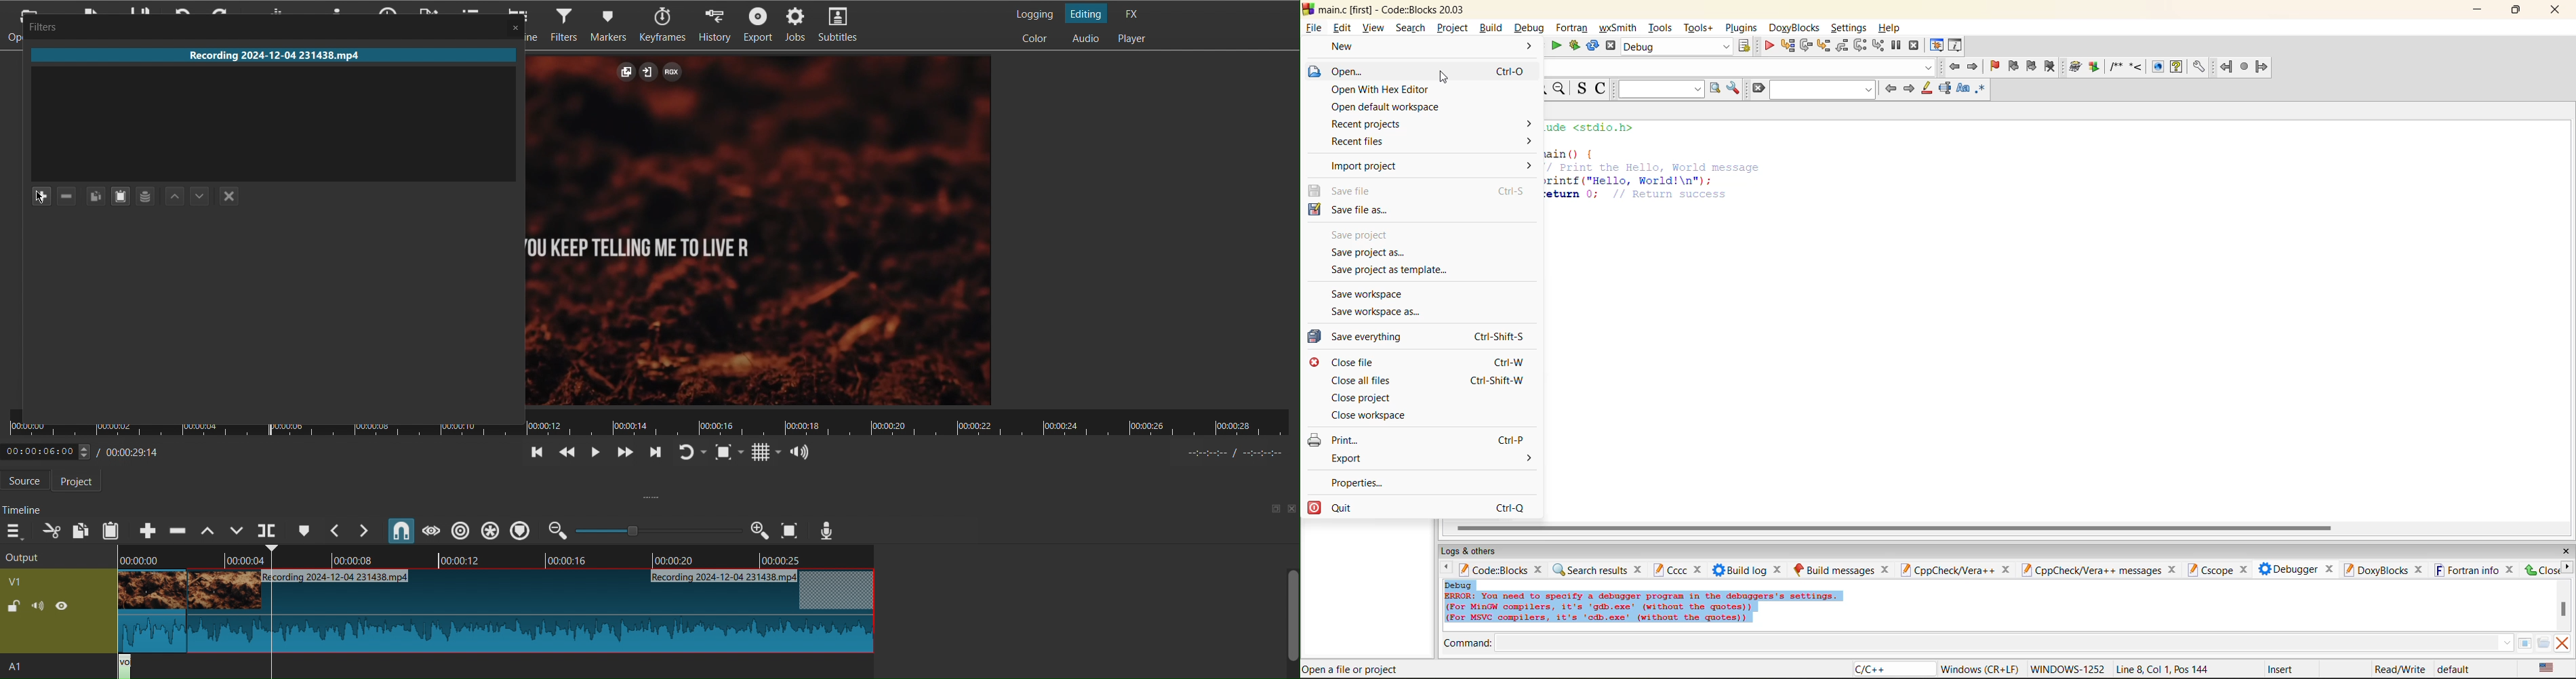 This screenshot has width=2576, height=700. I want to click on toggle bookmark, so click(1996, 66).